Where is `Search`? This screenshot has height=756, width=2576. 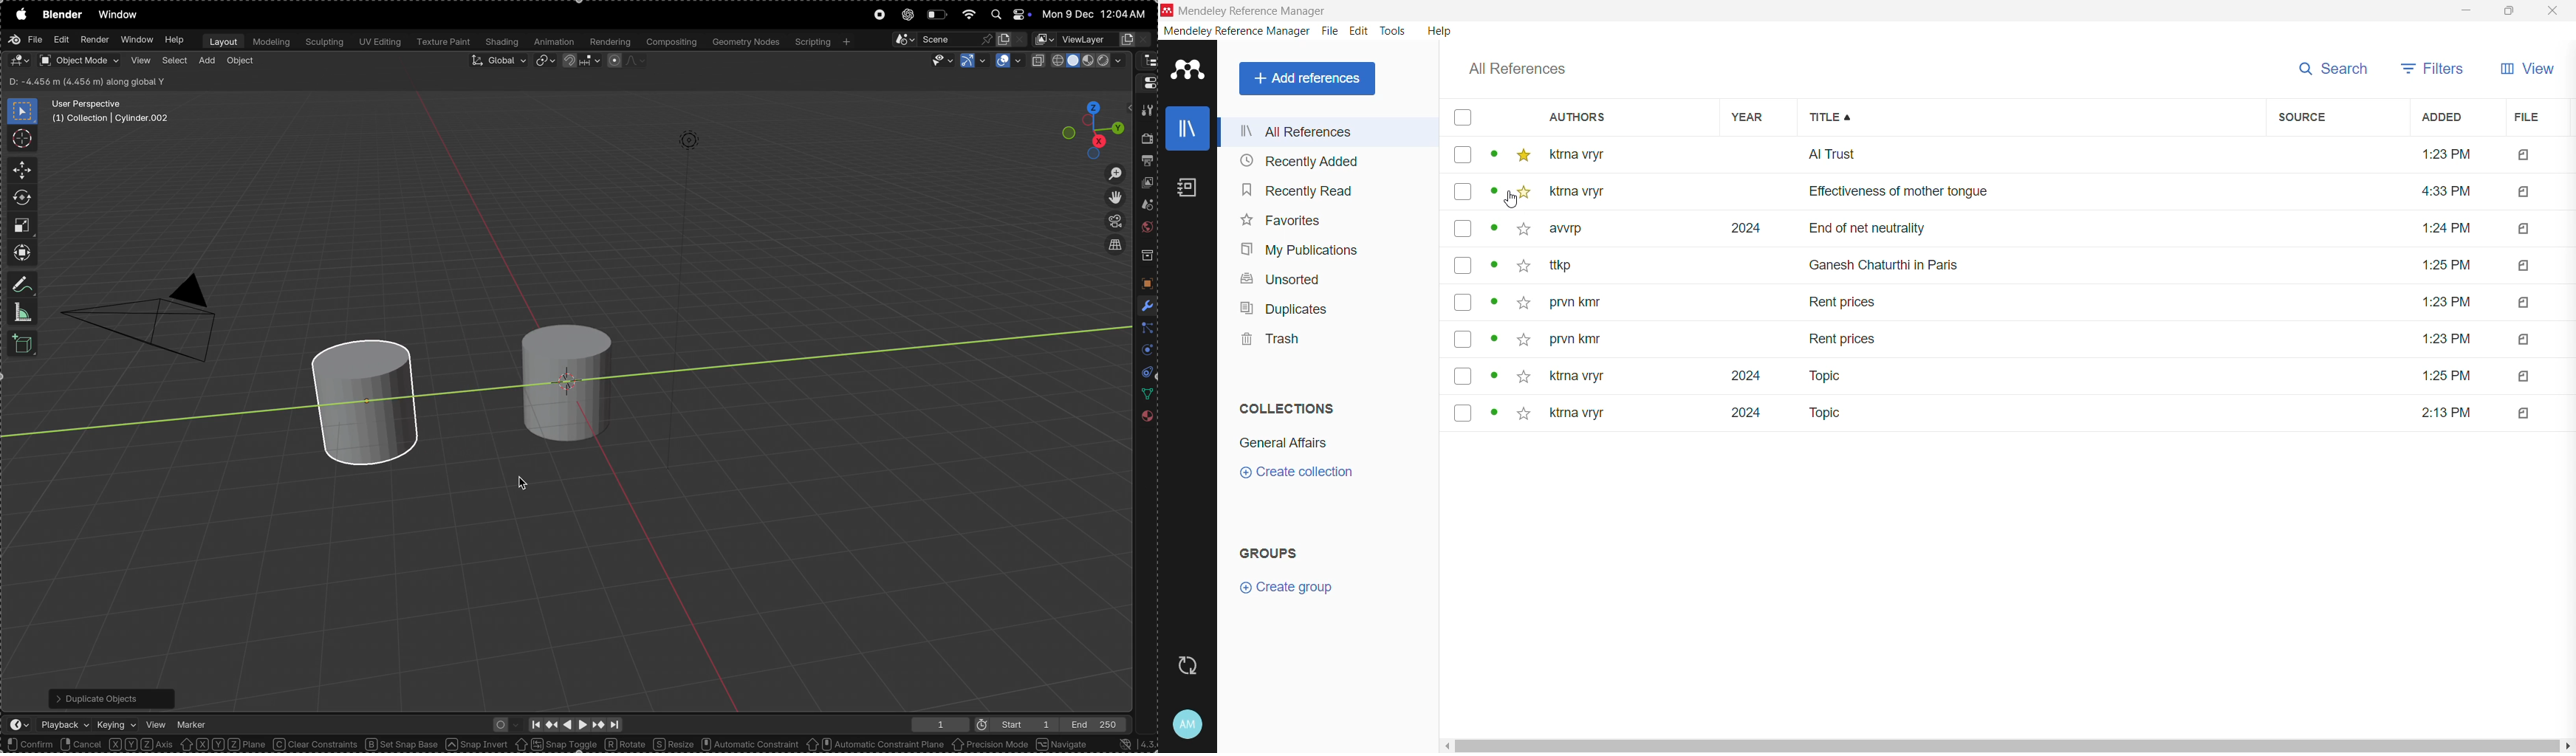
Search is located at coordinates (2329, 69).